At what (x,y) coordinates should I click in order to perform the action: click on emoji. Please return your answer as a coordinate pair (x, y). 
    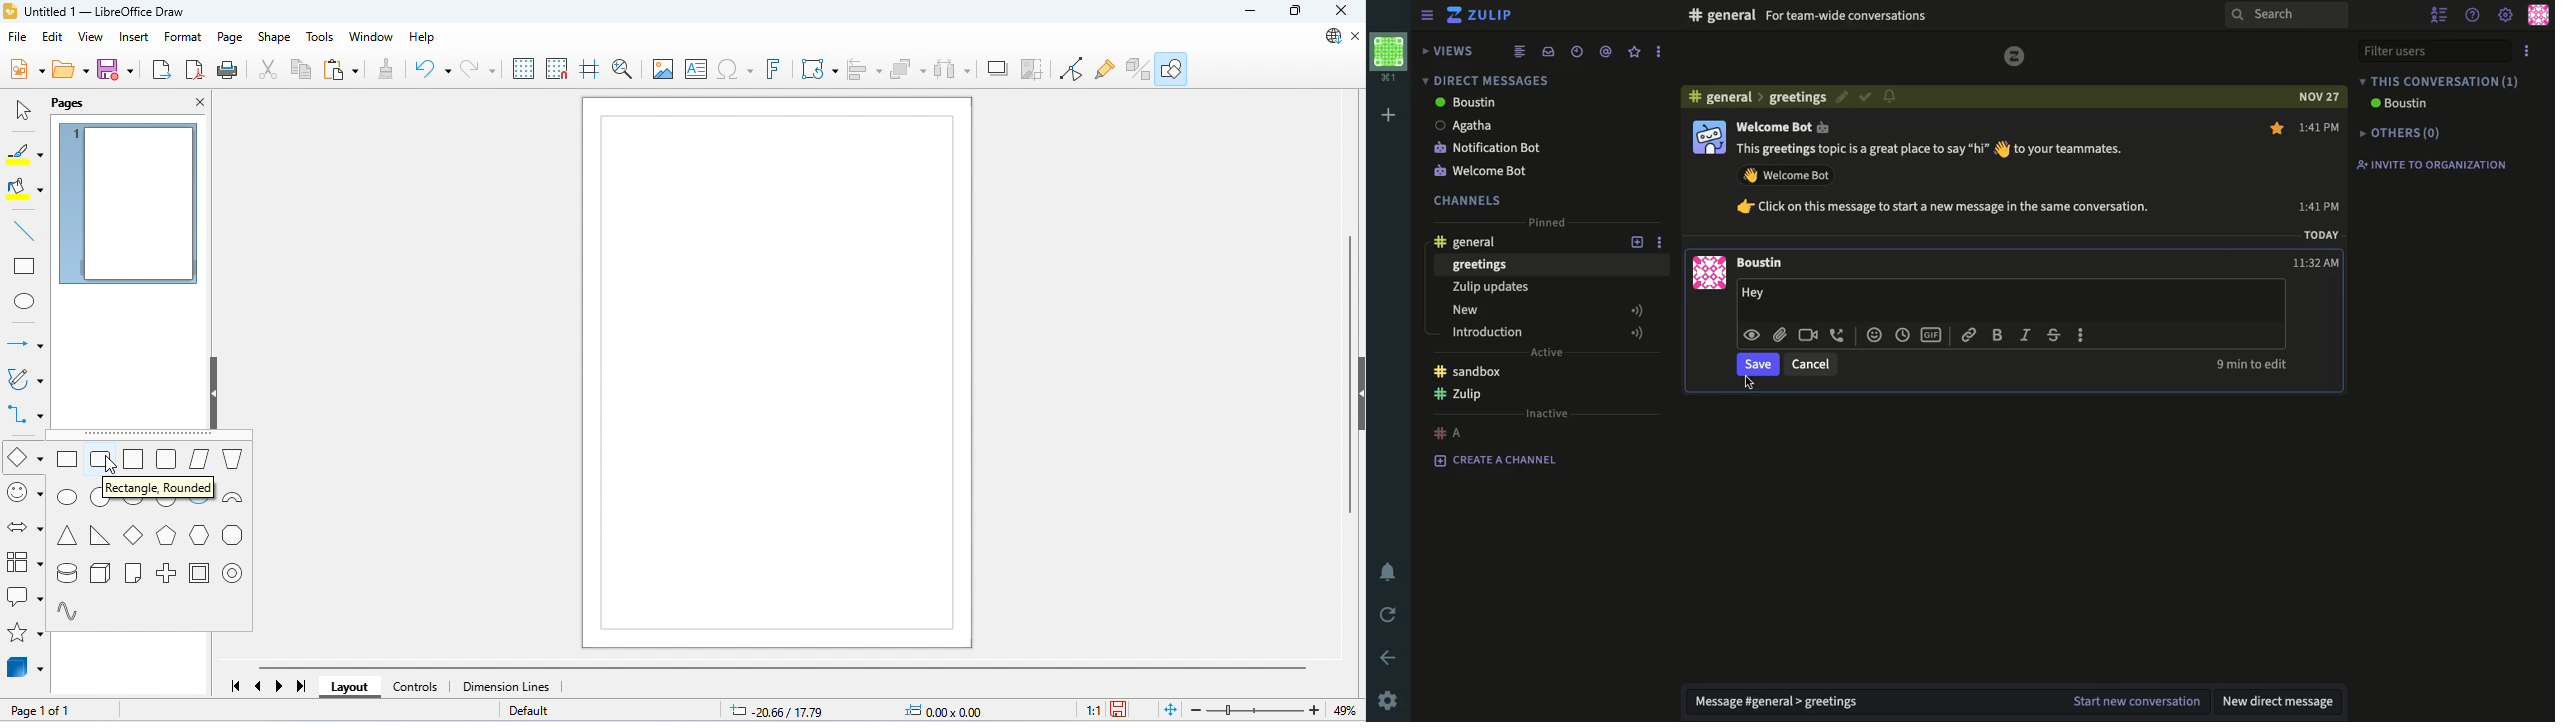
    Looking at the image, I should click on (1871, 333).